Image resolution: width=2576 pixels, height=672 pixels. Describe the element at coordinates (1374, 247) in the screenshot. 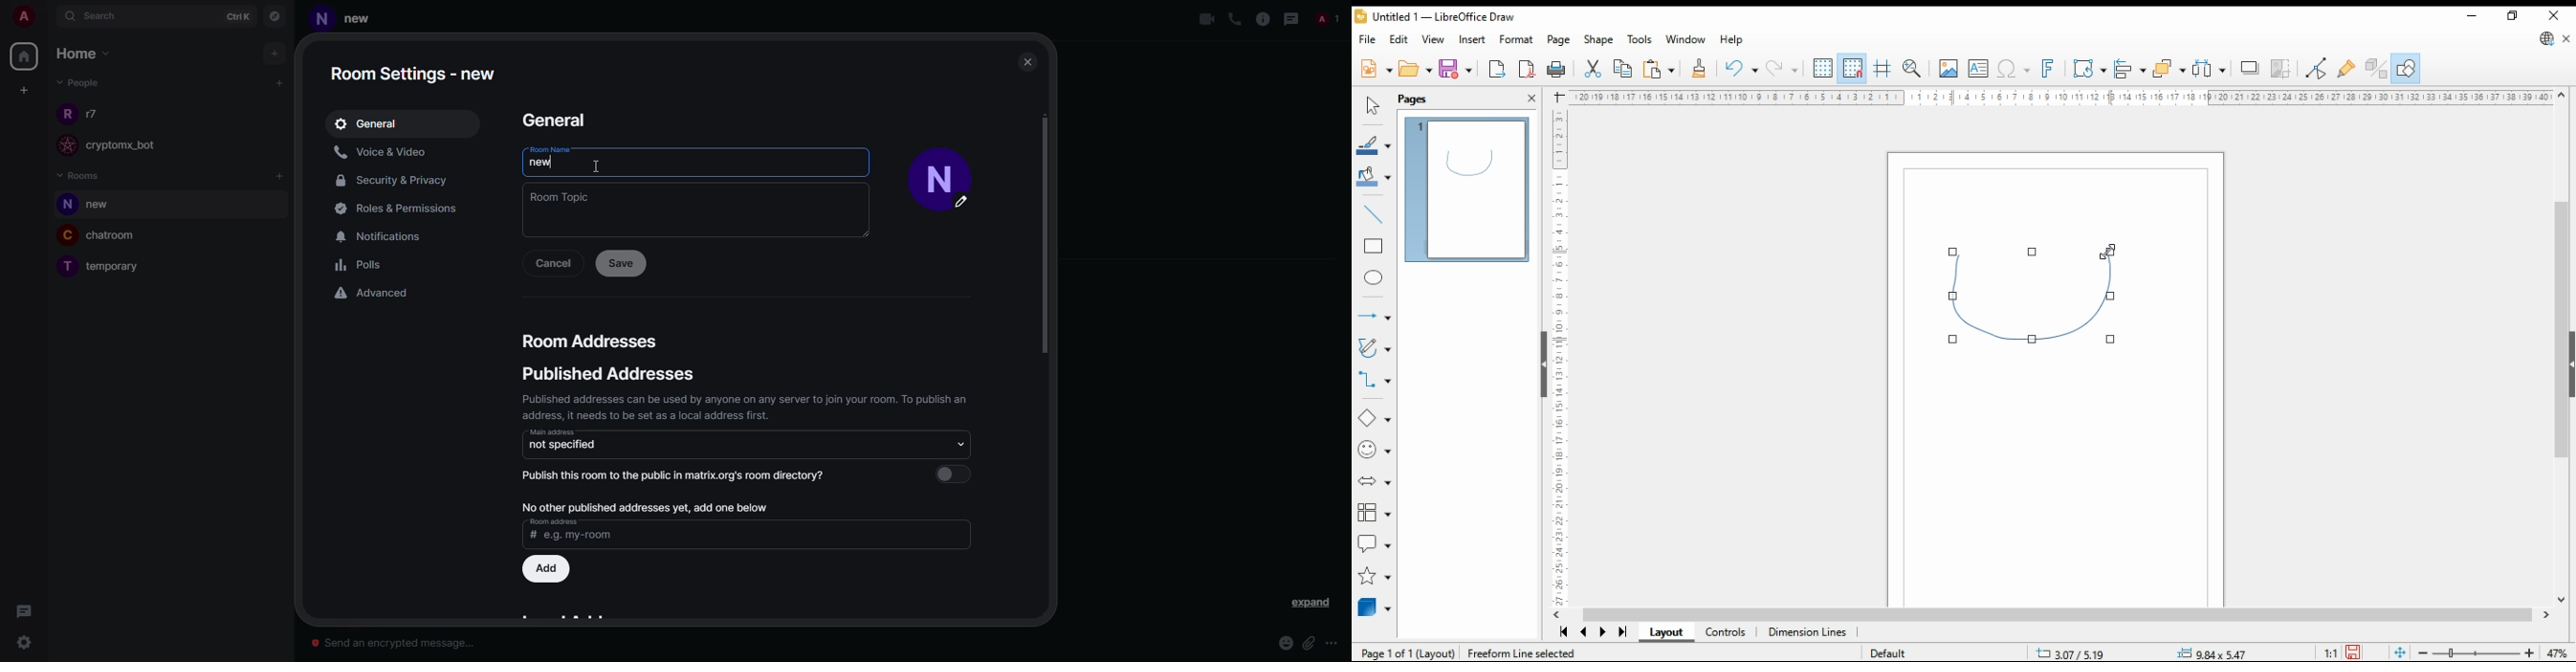

I see `rectangle` at that location.